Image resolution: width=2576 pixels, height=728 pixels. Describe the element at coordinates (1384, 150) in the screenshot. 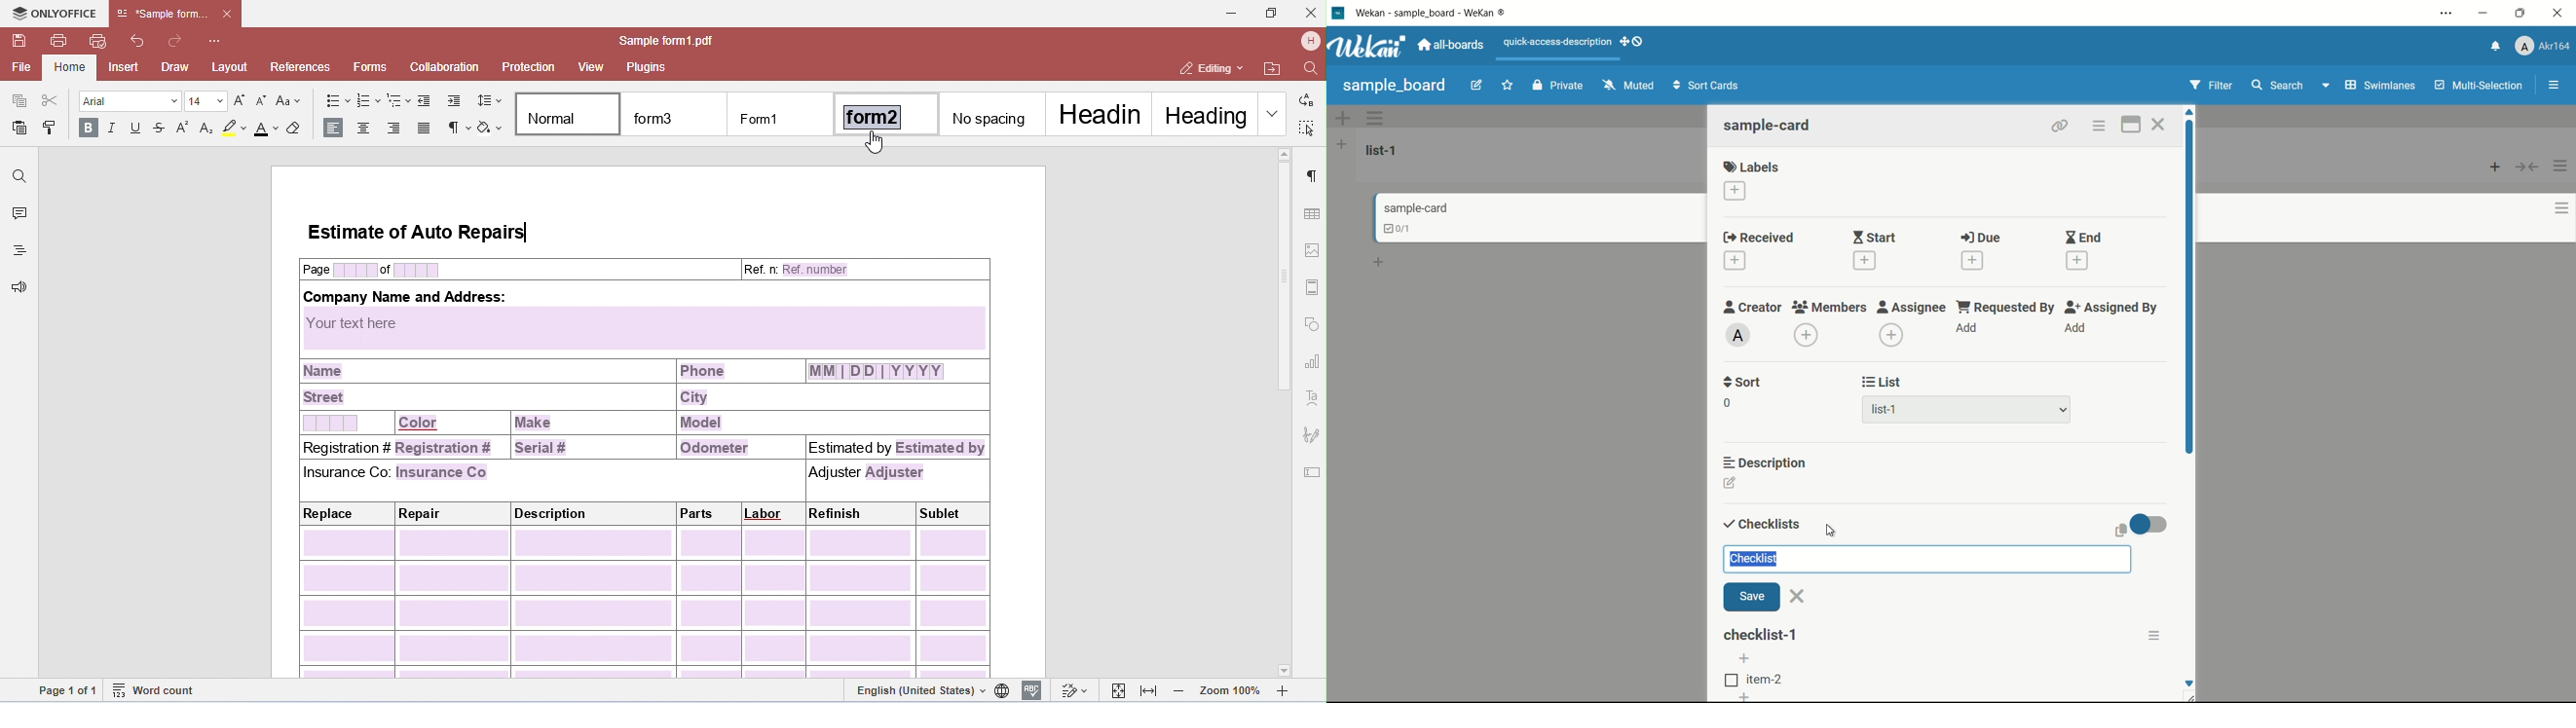

I see `list-1` at that location.